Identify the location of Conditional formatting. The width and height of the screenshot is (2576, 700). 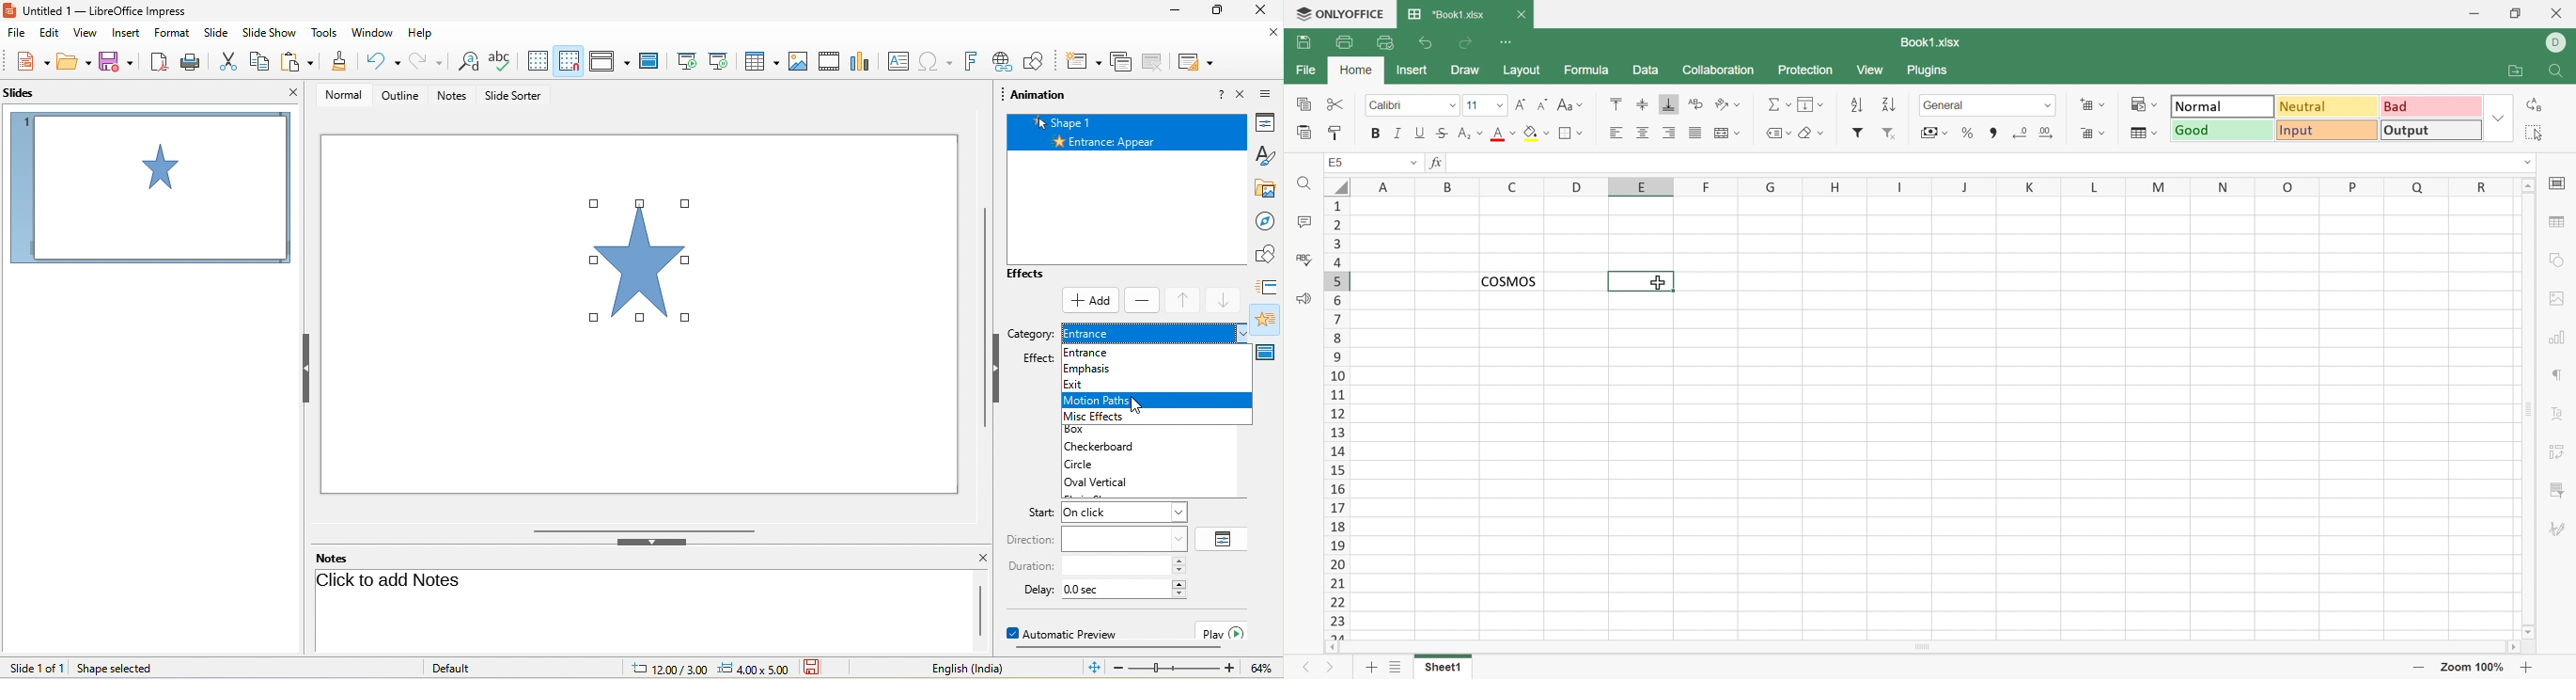
(2143, 104).